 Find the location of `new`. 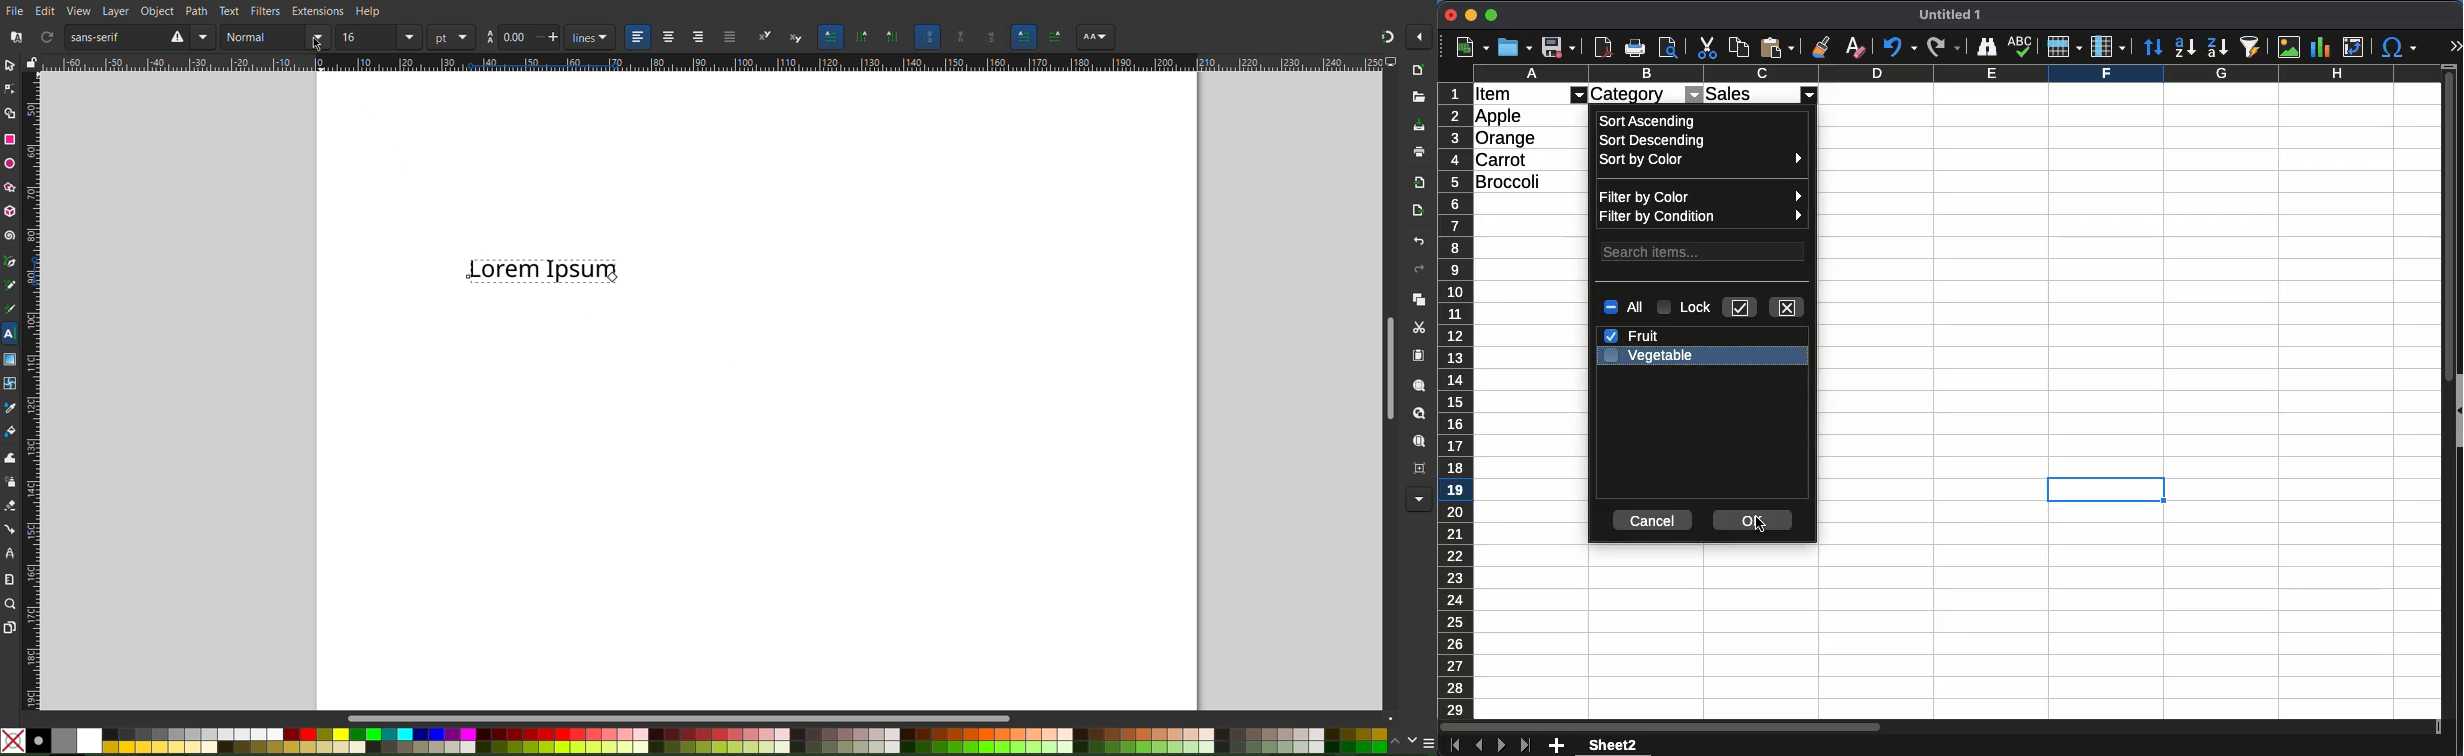

new is located at coordinates (1473, 47).